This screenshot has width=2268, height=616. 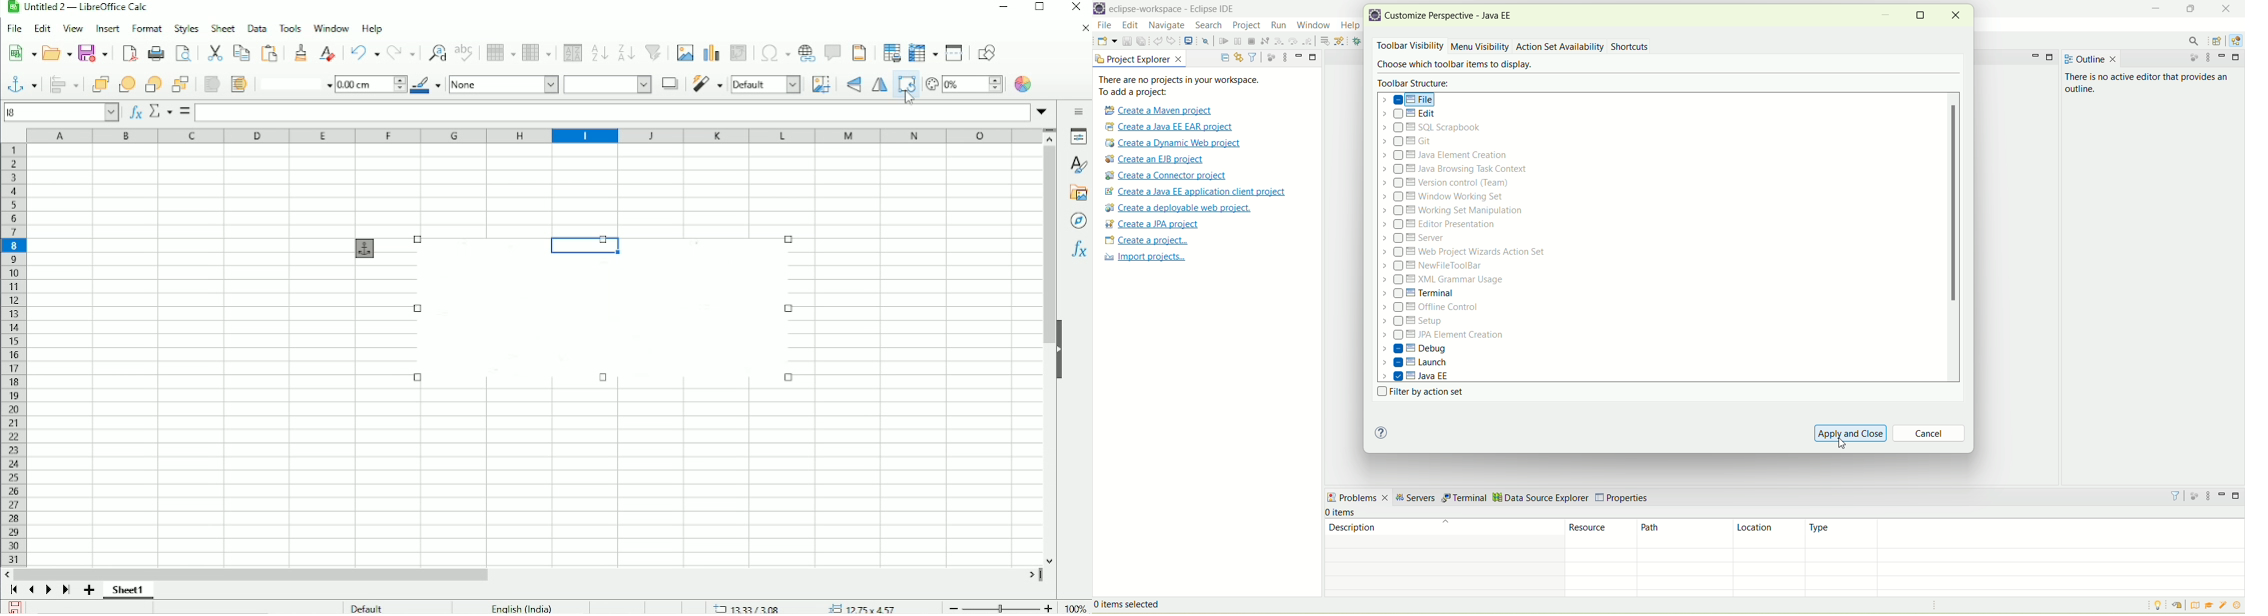 What do you see at coordinates (20, 54) in the screenshot?
I see `New` at bounding box center [20, 54].